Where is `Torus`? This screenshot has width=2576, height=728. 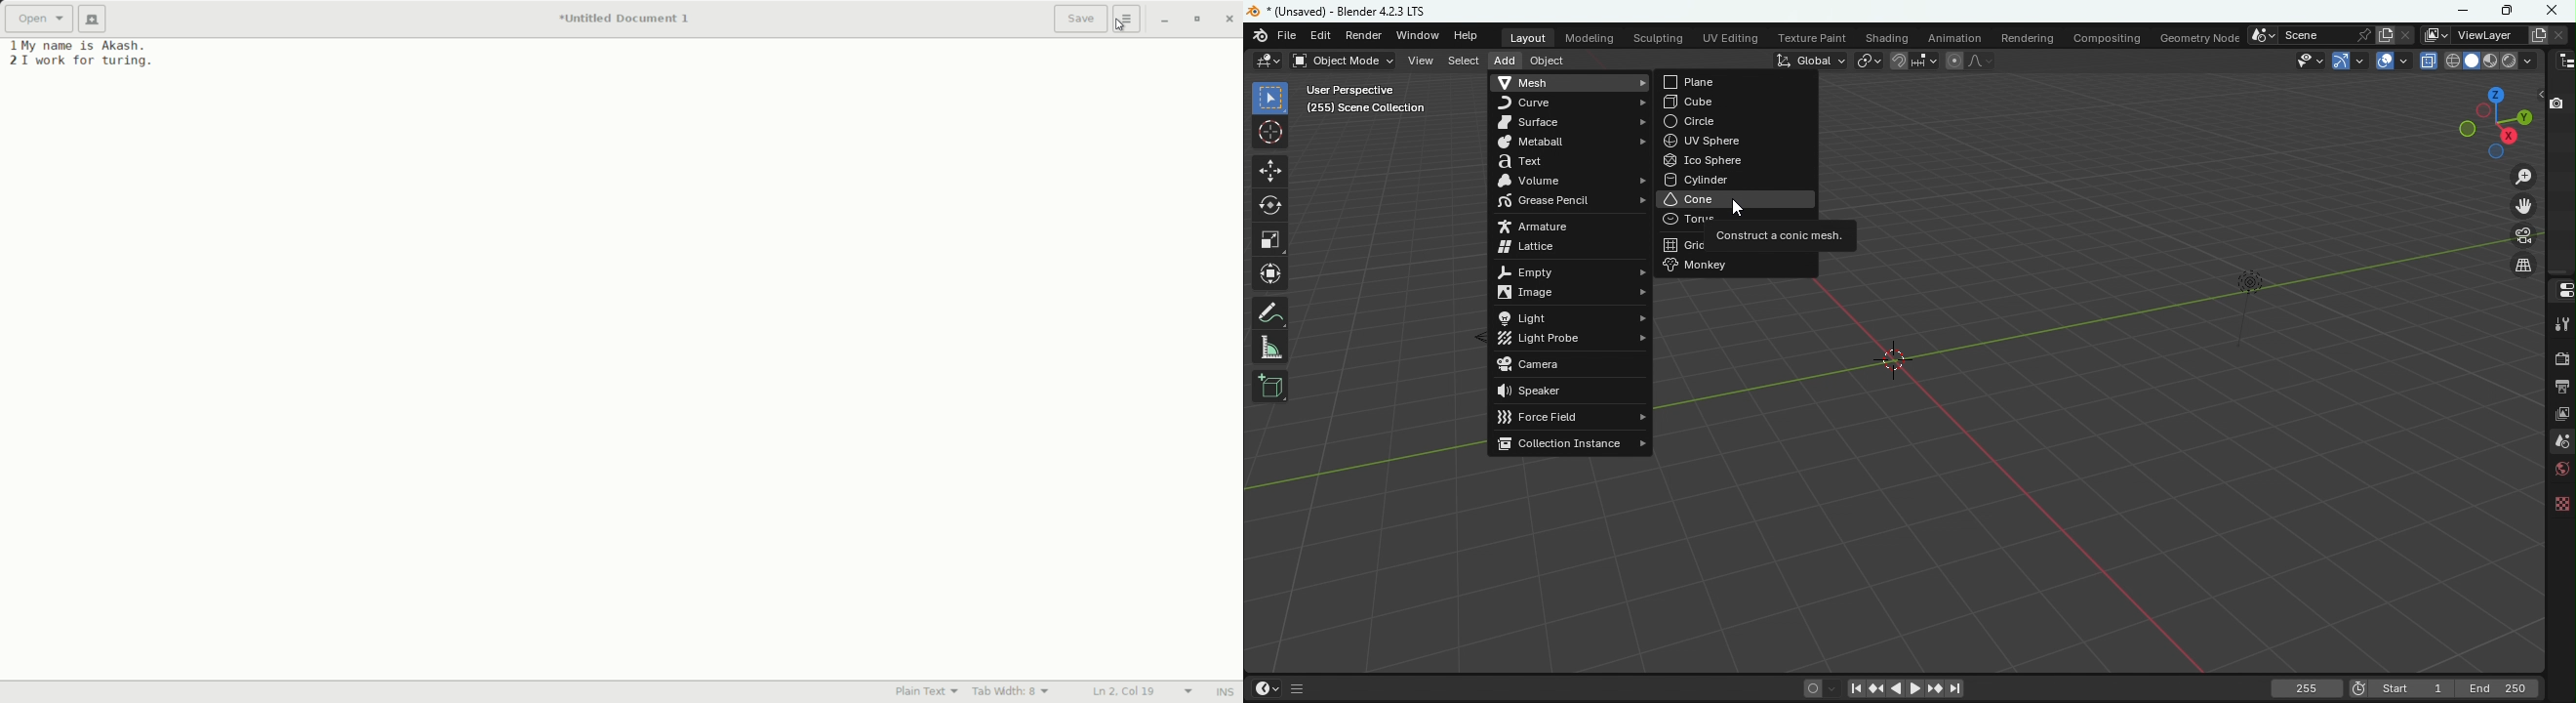
Torus is located at coordinates (1731, 220).